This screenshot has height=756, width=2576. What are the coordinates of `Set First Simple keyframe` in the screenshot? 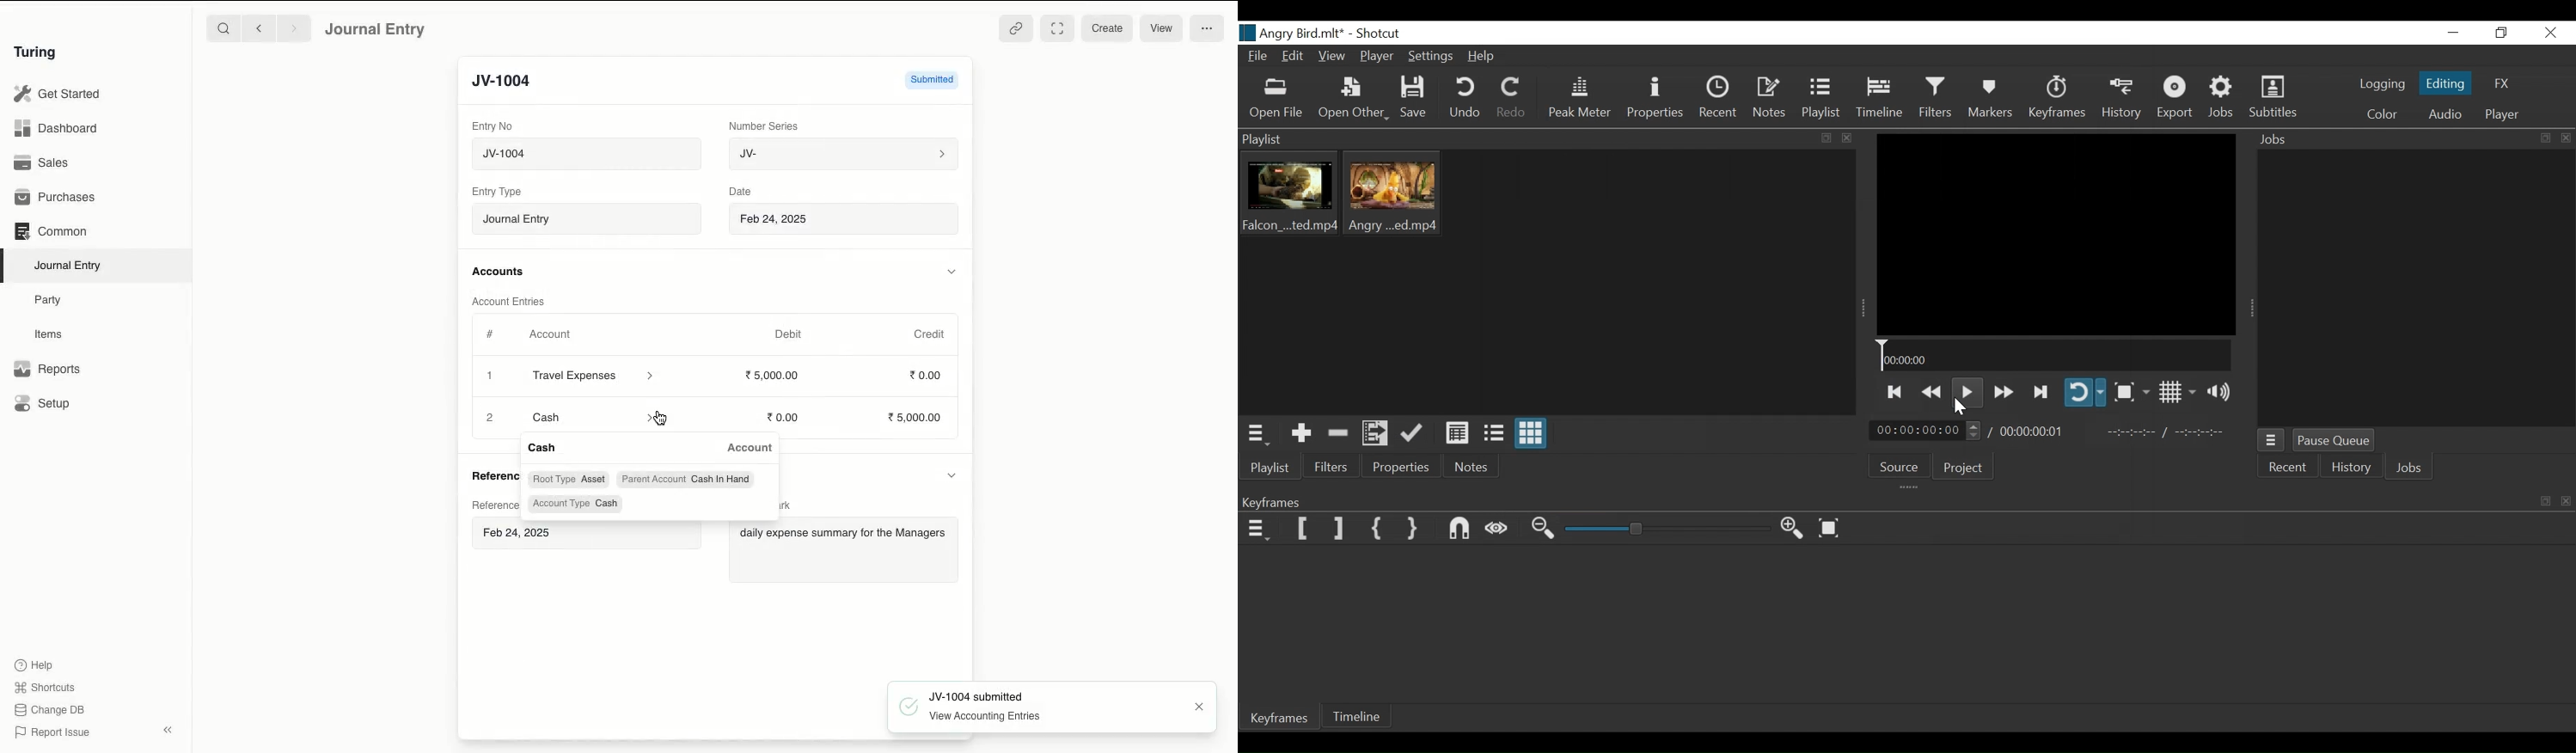 It's located at (1378, 528).